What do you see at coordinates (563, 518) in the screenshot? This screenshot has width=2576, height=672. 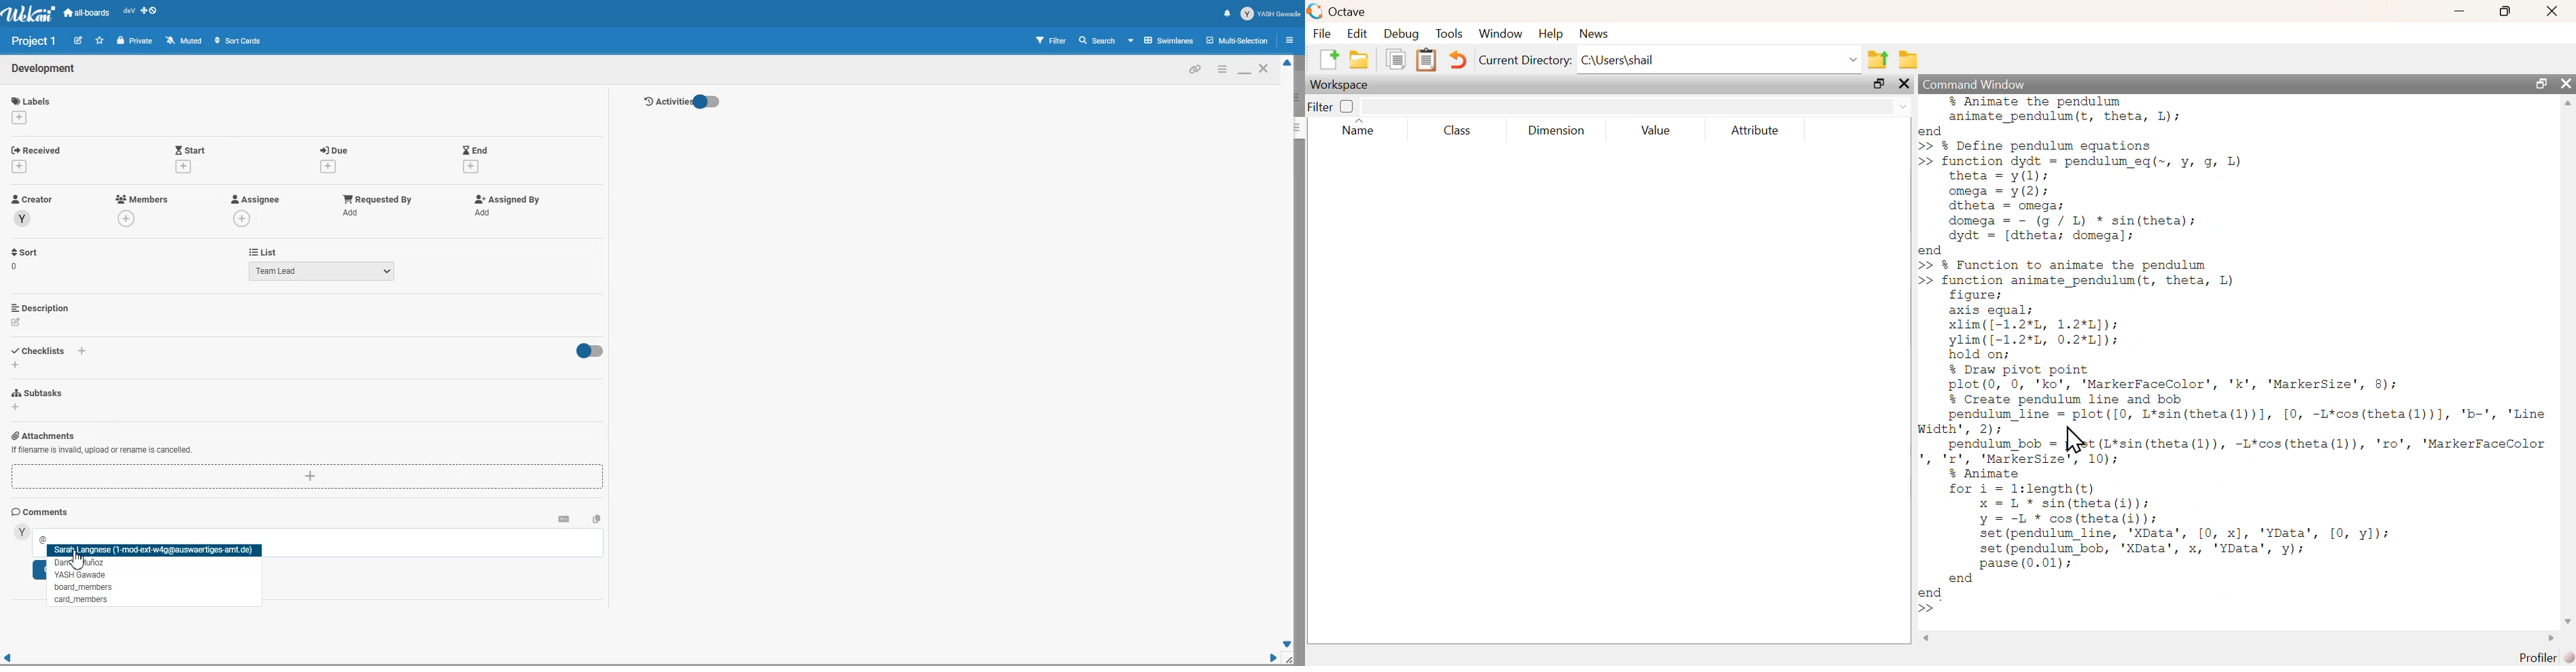 I see `Convert to markdown` at bounding box center [563, 518].